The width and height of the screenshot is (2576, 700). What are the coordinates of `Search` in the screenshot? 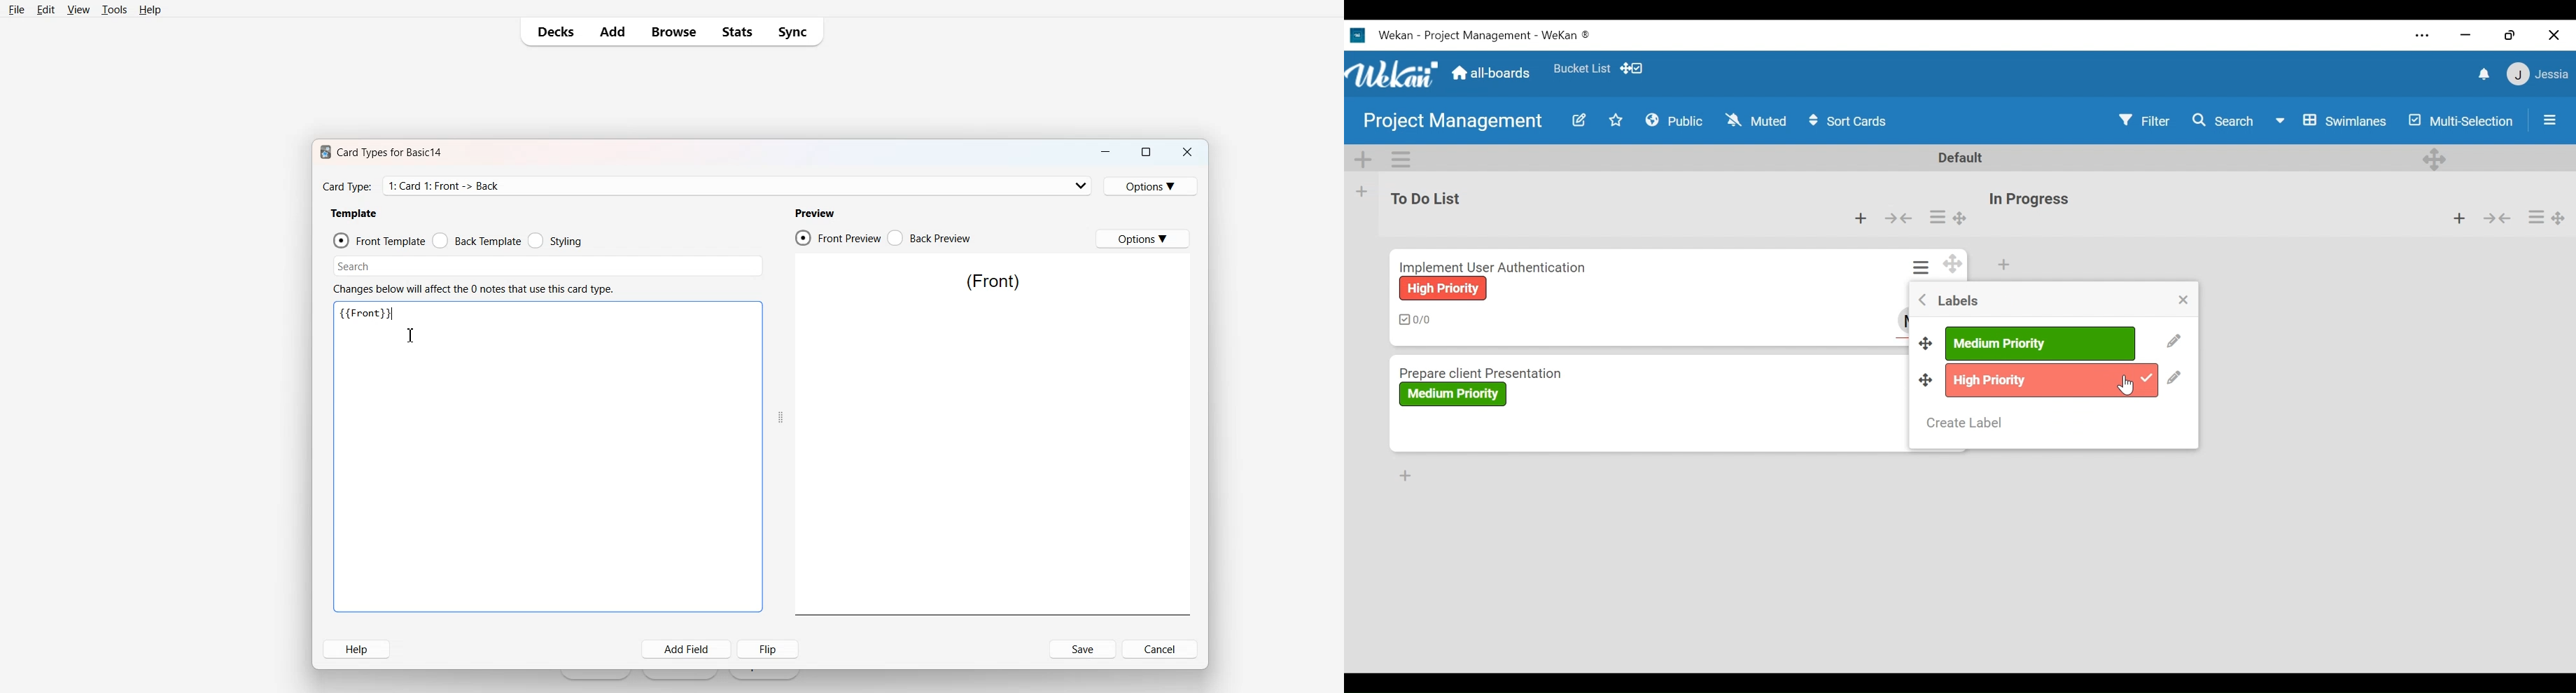 It's located at (2223, 120).